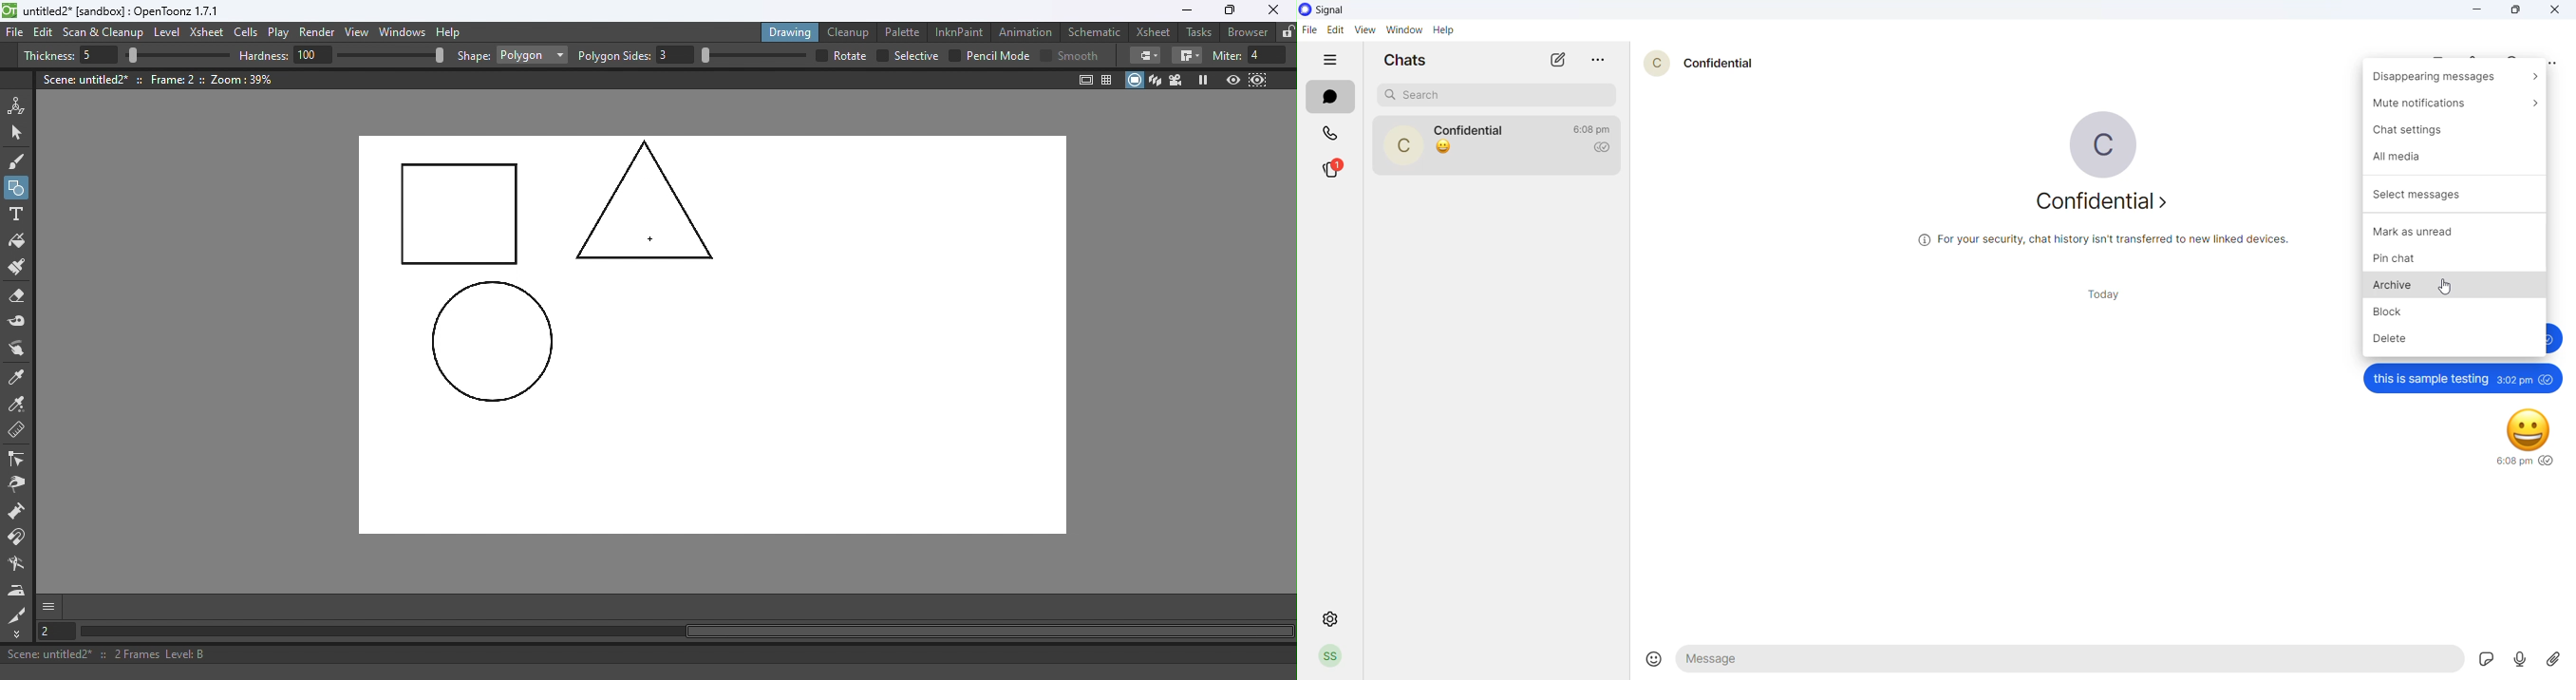 This screenshot has height=700, width=2576. Describe the element at coordinates (1045, 54) in the screenshot. I see `Checkbox ` at that location.